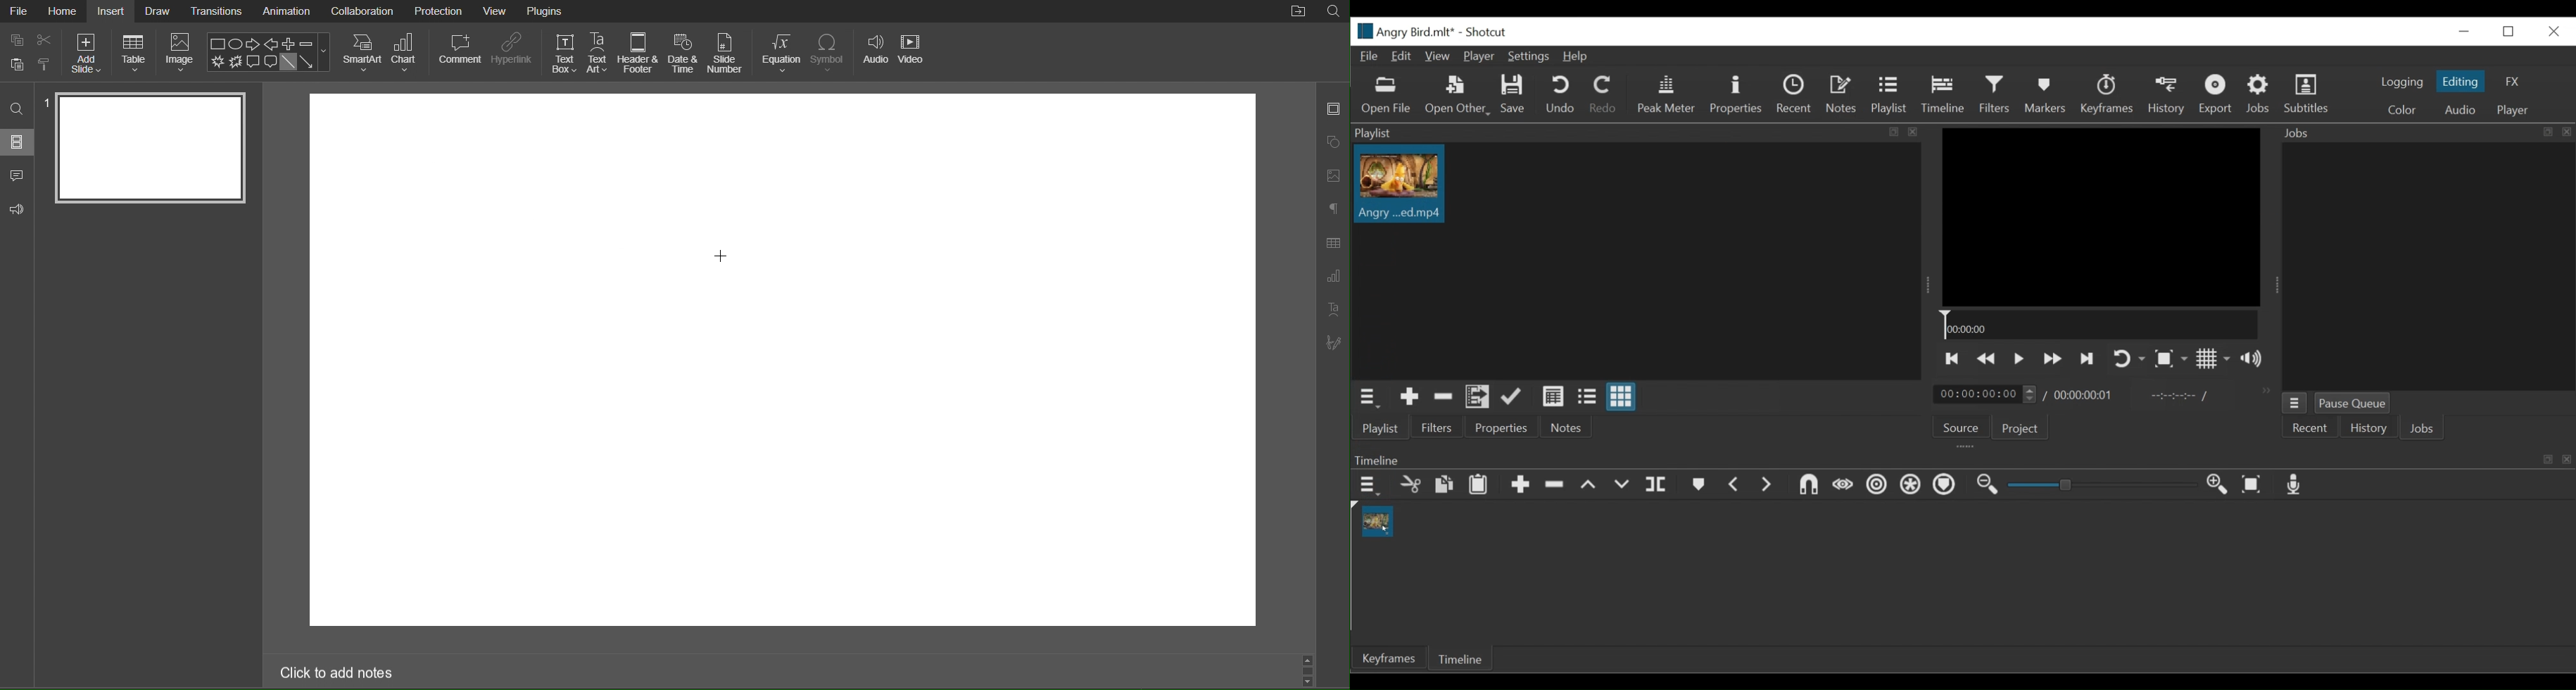 The image size is (2576, 700). I want to click on Toggle play or pause (space), so click(2019, 359).